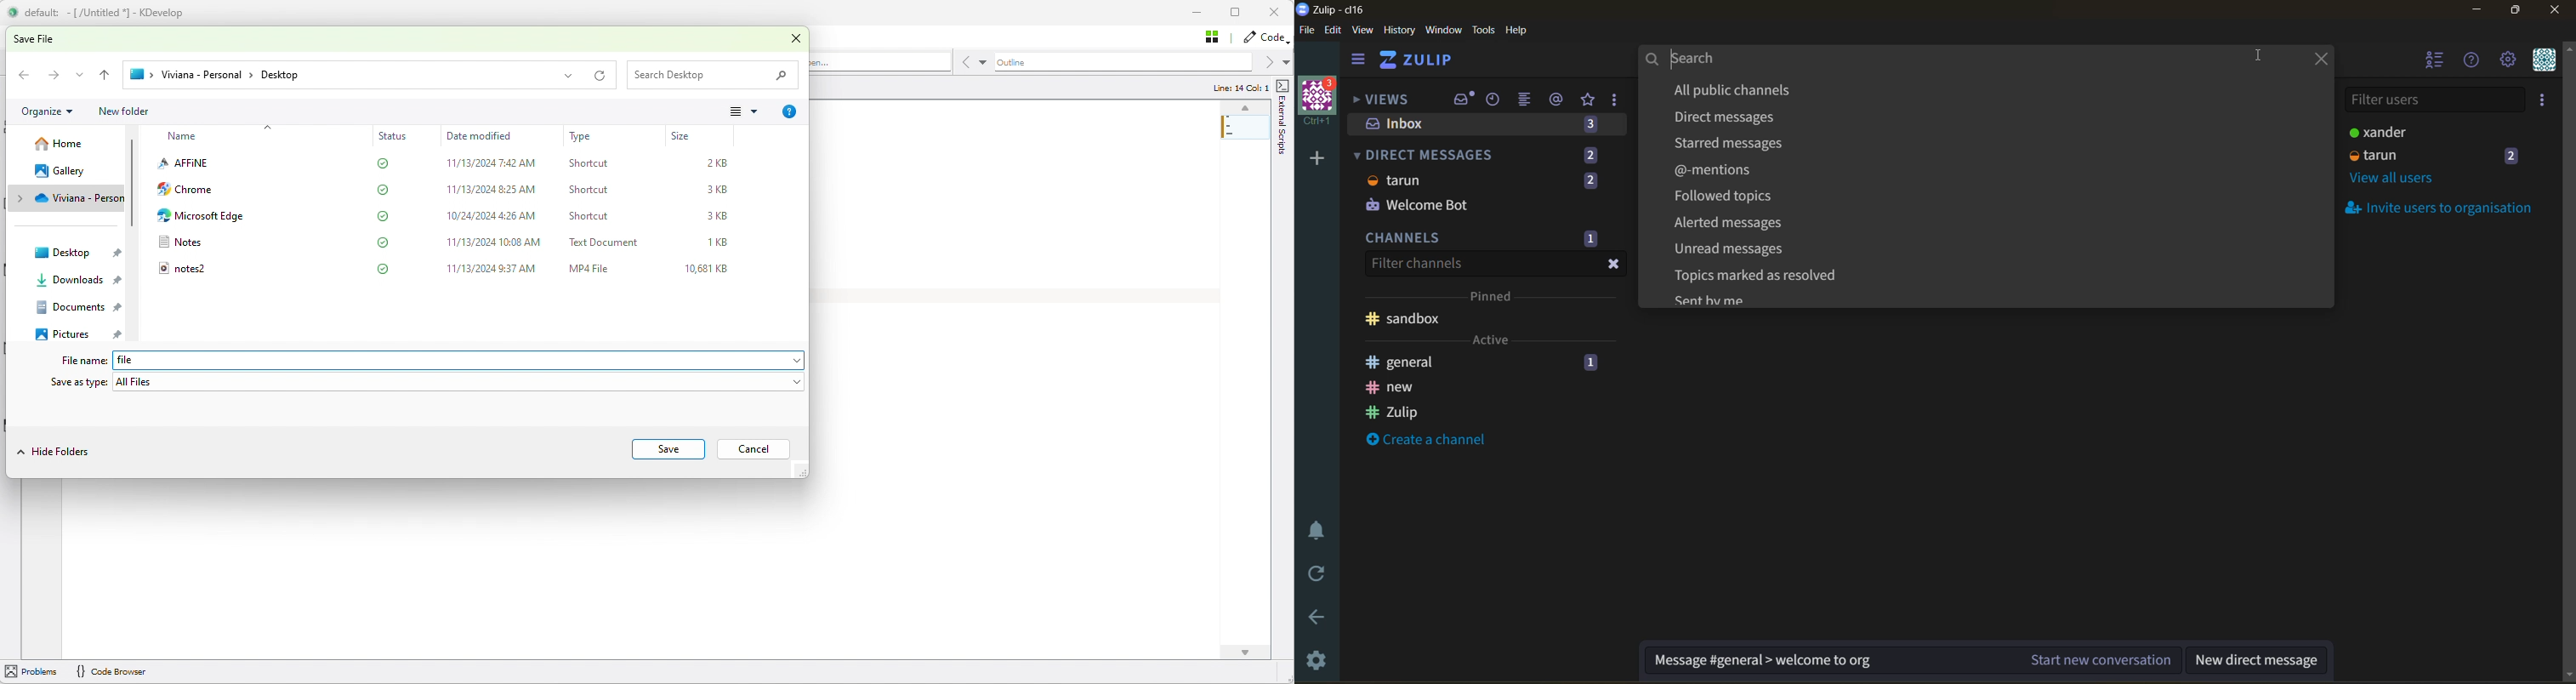 The image size is (2576, 700). Describe the element at coordinates (1590, 182) in the screenshot. I see `2` at that location.